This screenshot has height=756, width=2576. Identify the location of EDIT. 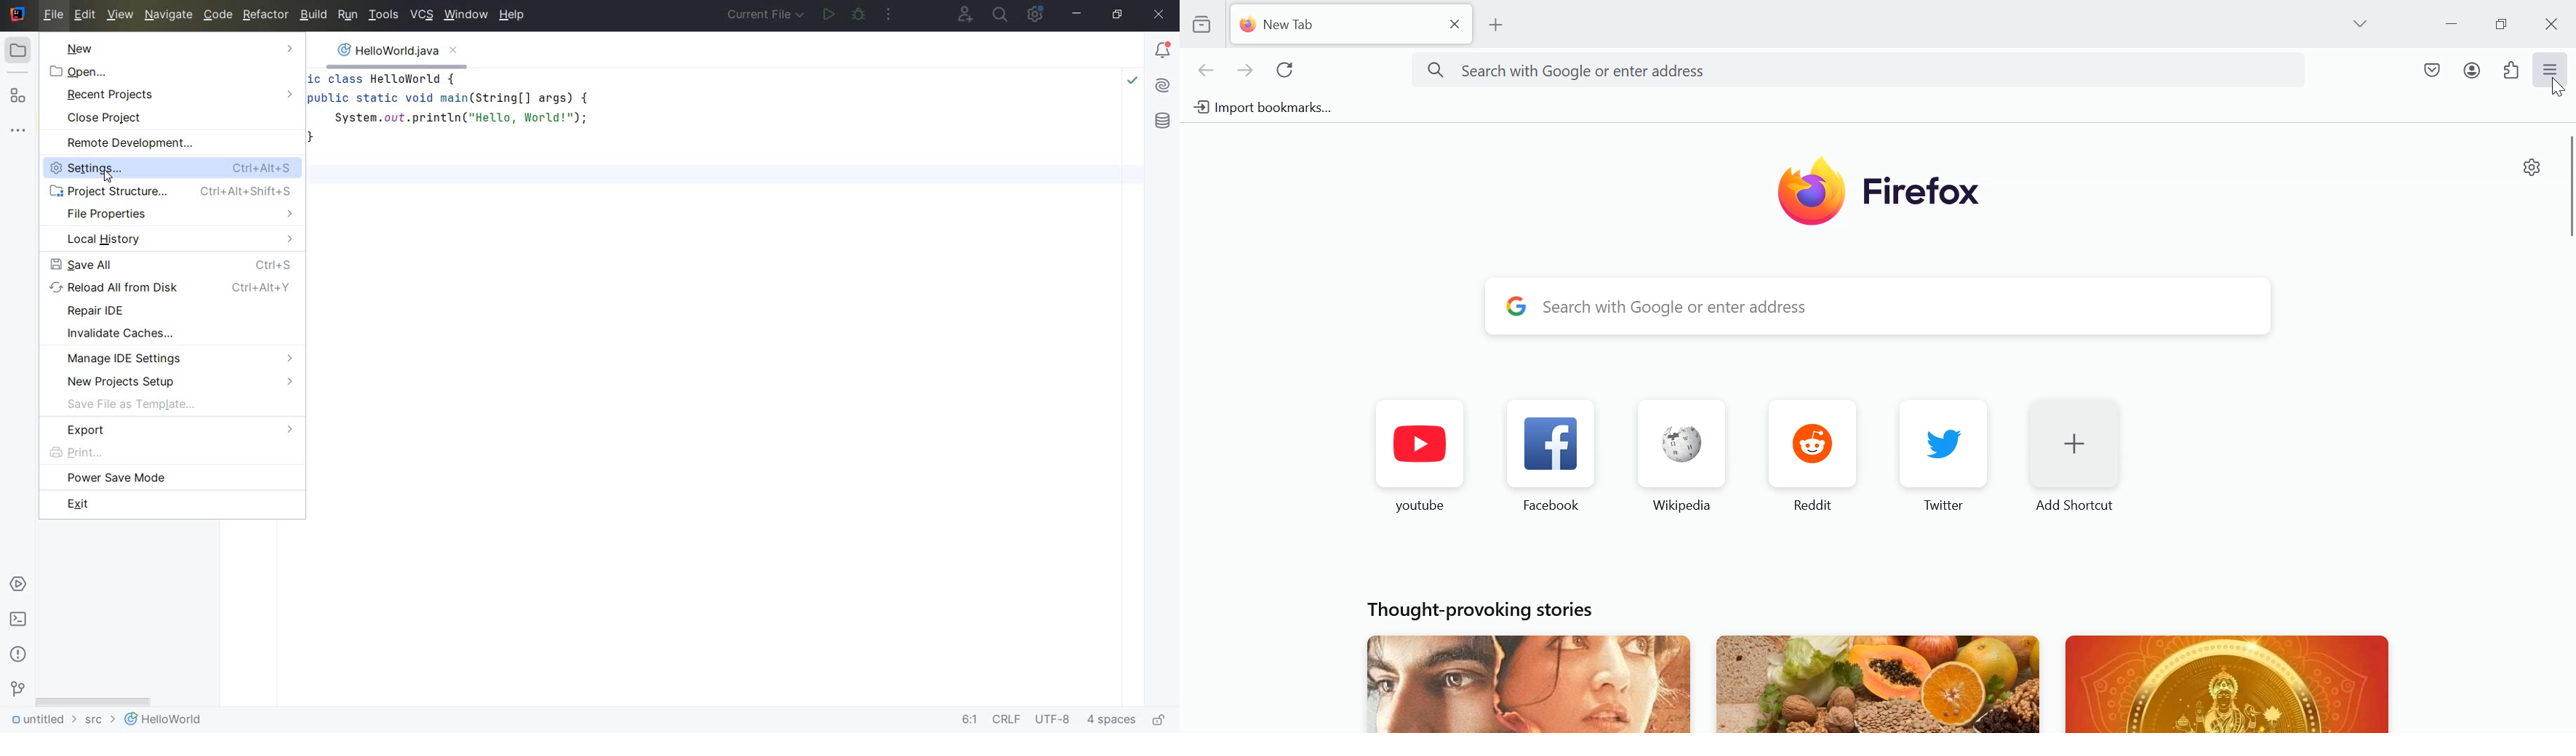
(87, 16).